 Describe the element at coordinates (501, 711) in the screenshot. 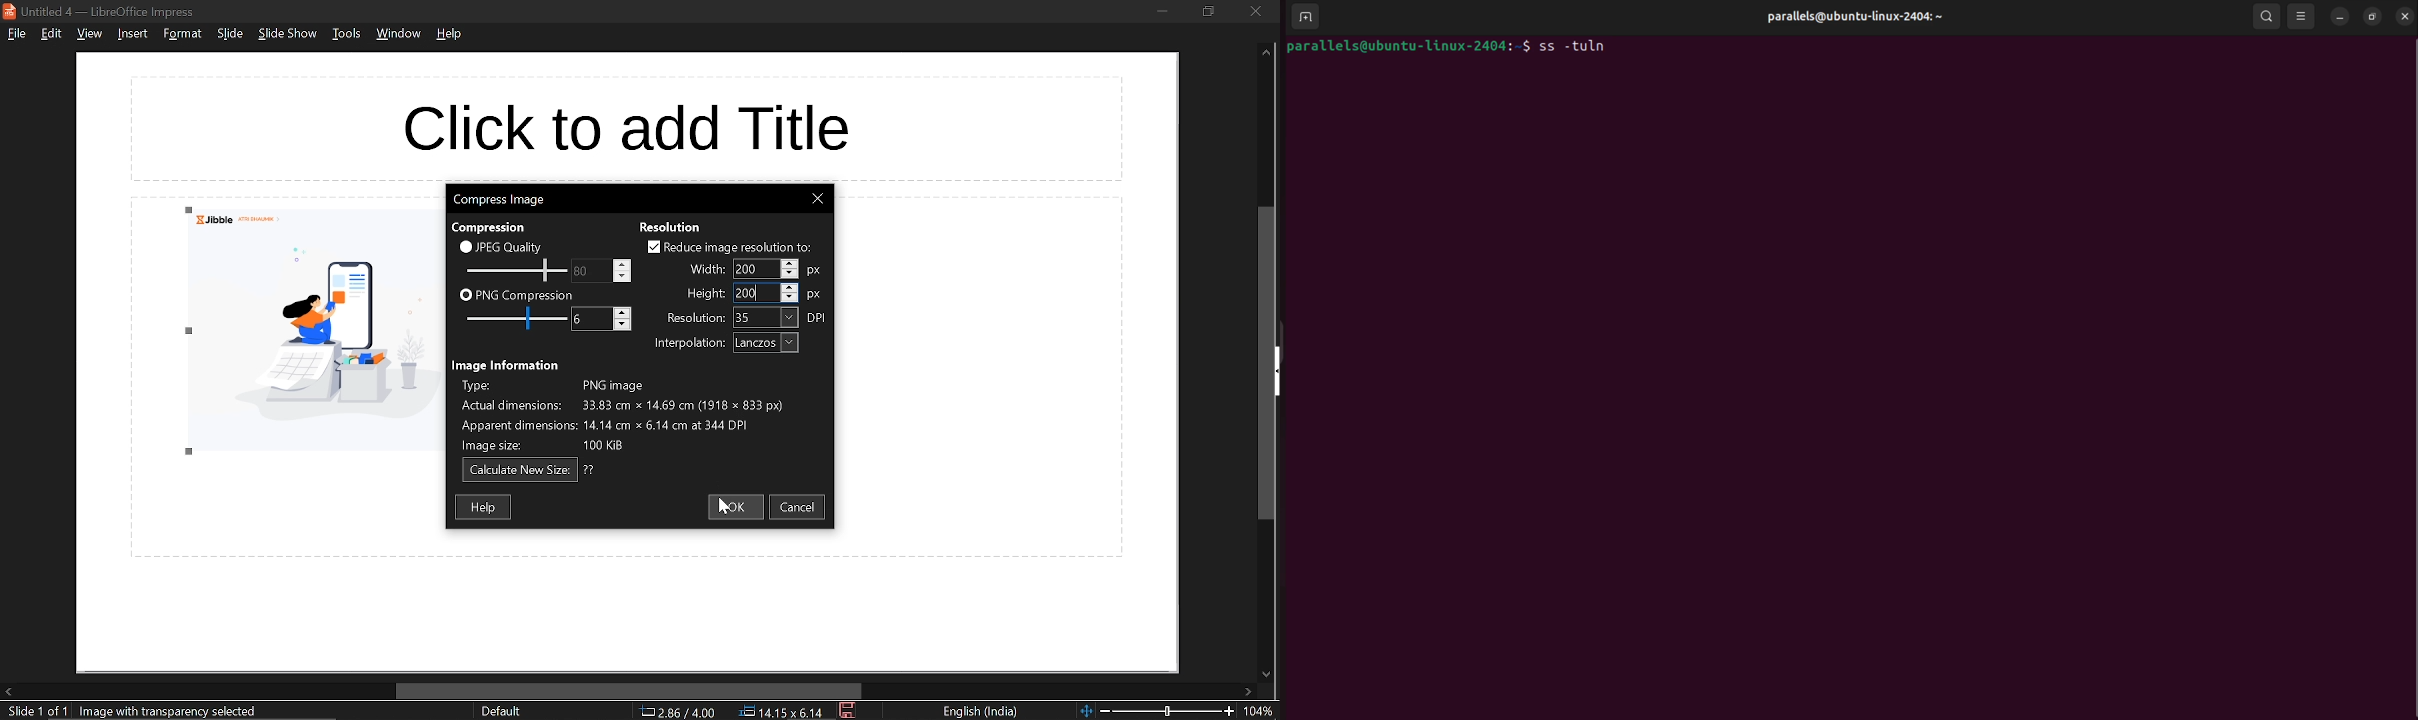

I see `slide style` at that location.